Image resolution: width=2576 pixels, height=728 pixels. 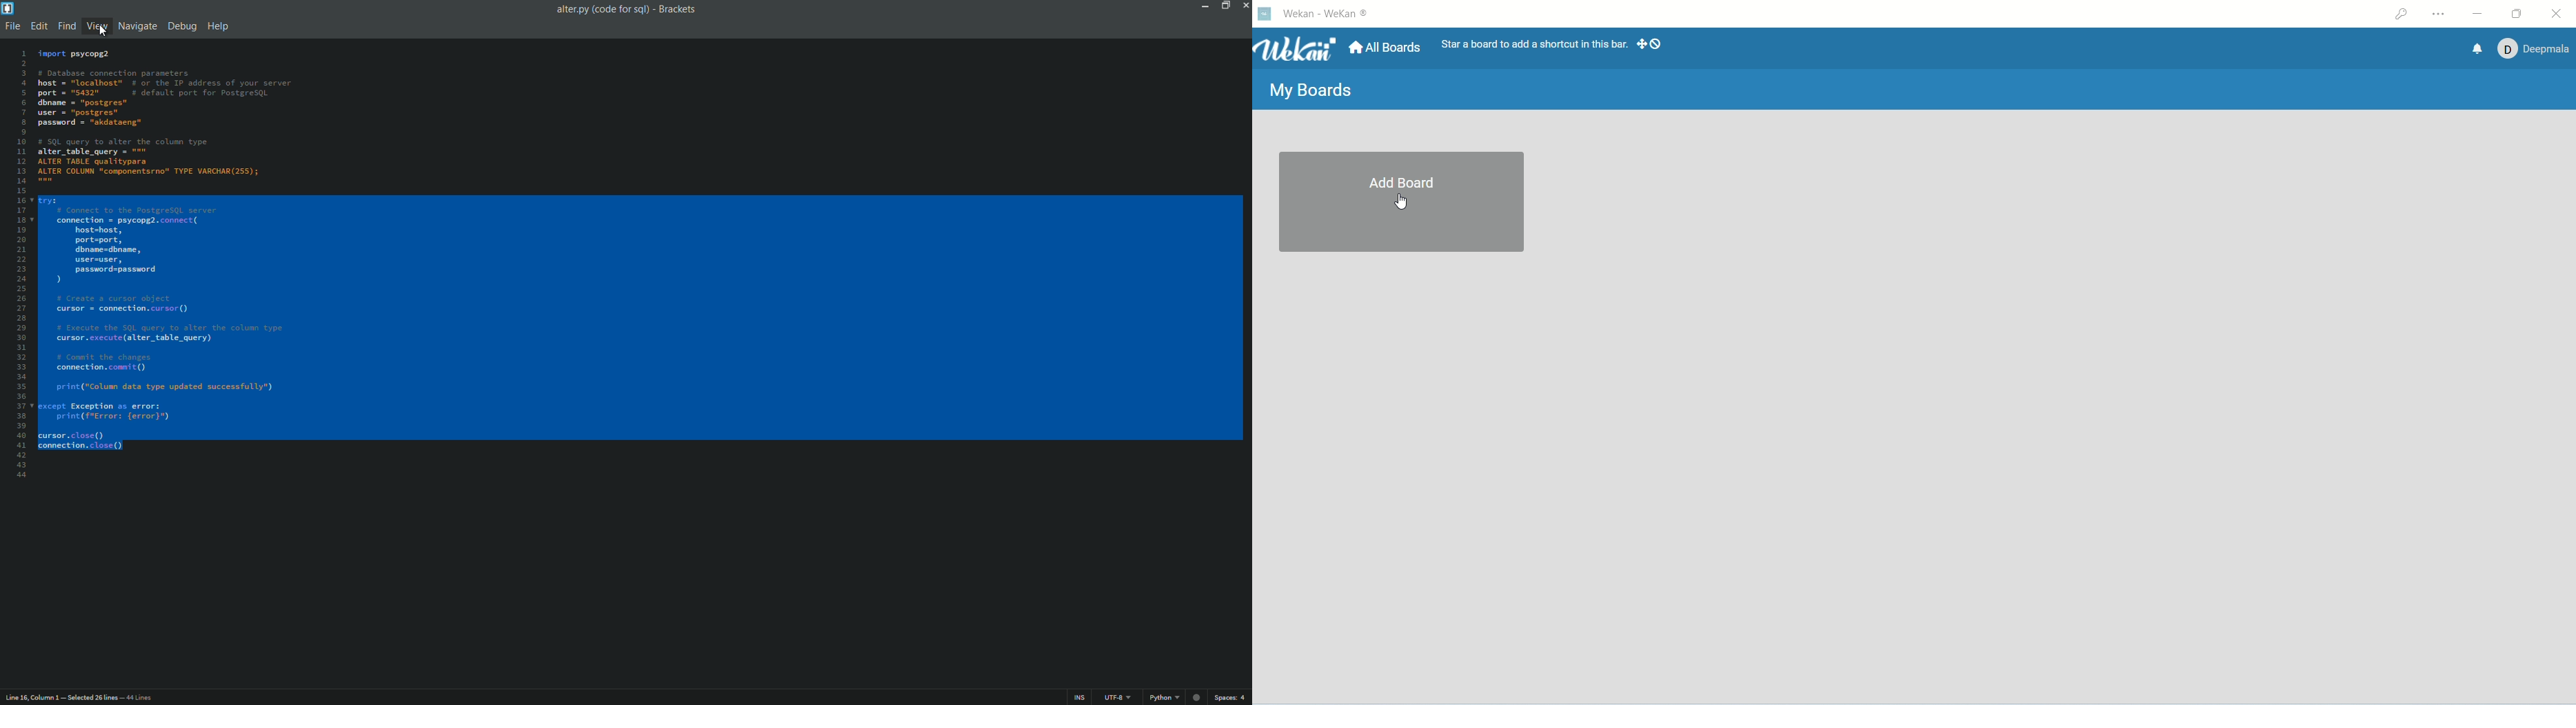 What do you see at coordinates (1233, 698) in the screenshot?
I see `space` at bounding box center [1233, 698].